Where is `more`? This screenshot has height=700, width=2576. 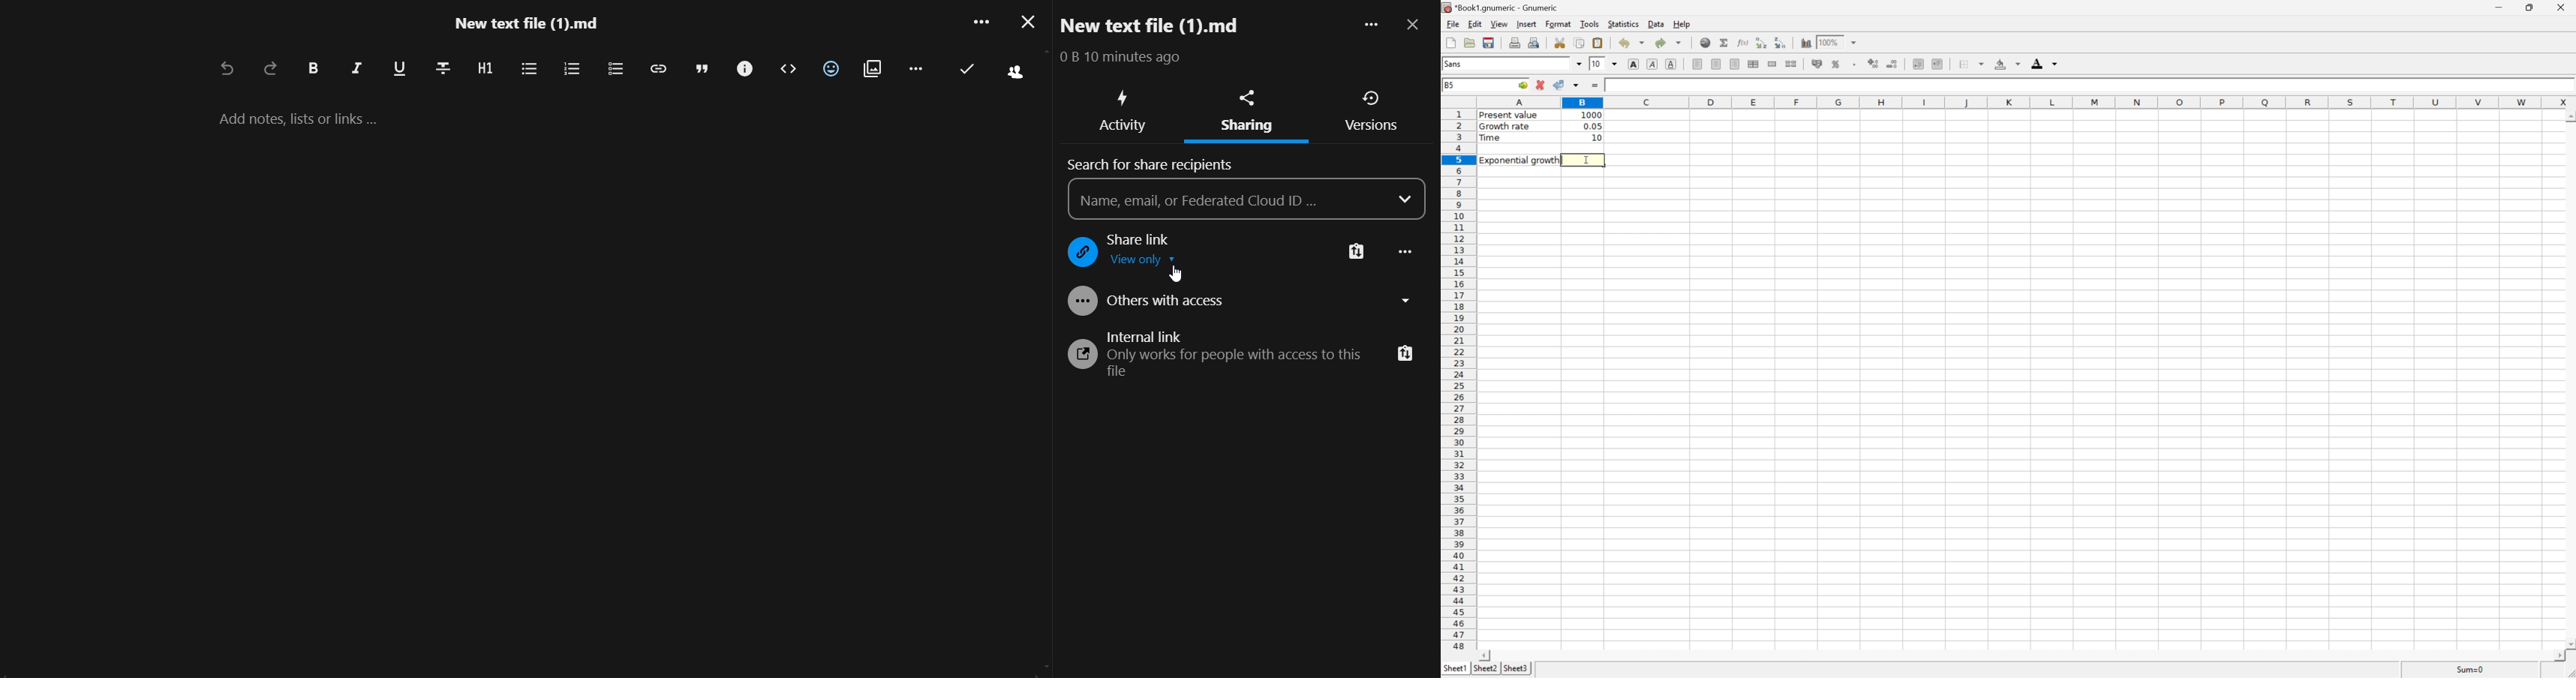 more is located at coordinates (1366, 26).